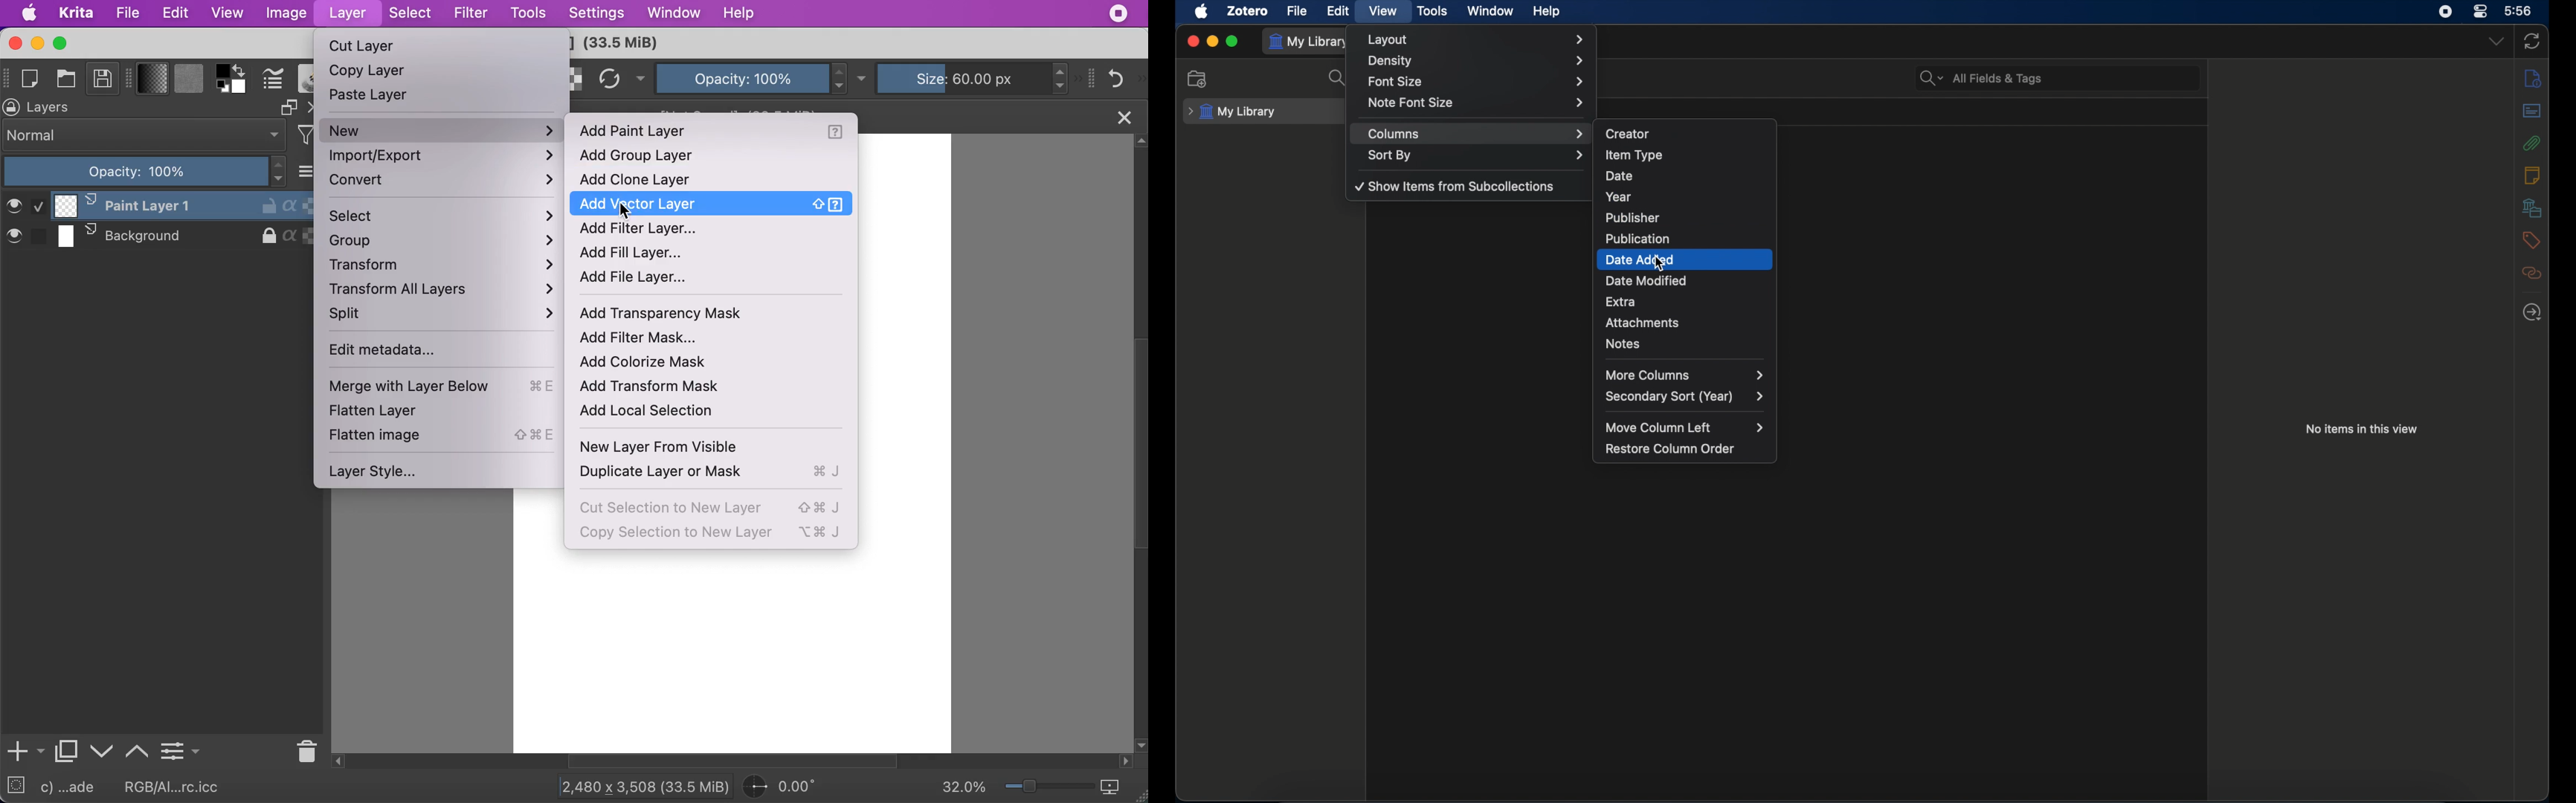 This screenshot has width=2576, height=812. What do you see at coordinates (138, 749) in the screenshot?
I see `move layer or mask up` at bounding box center [138, 749].